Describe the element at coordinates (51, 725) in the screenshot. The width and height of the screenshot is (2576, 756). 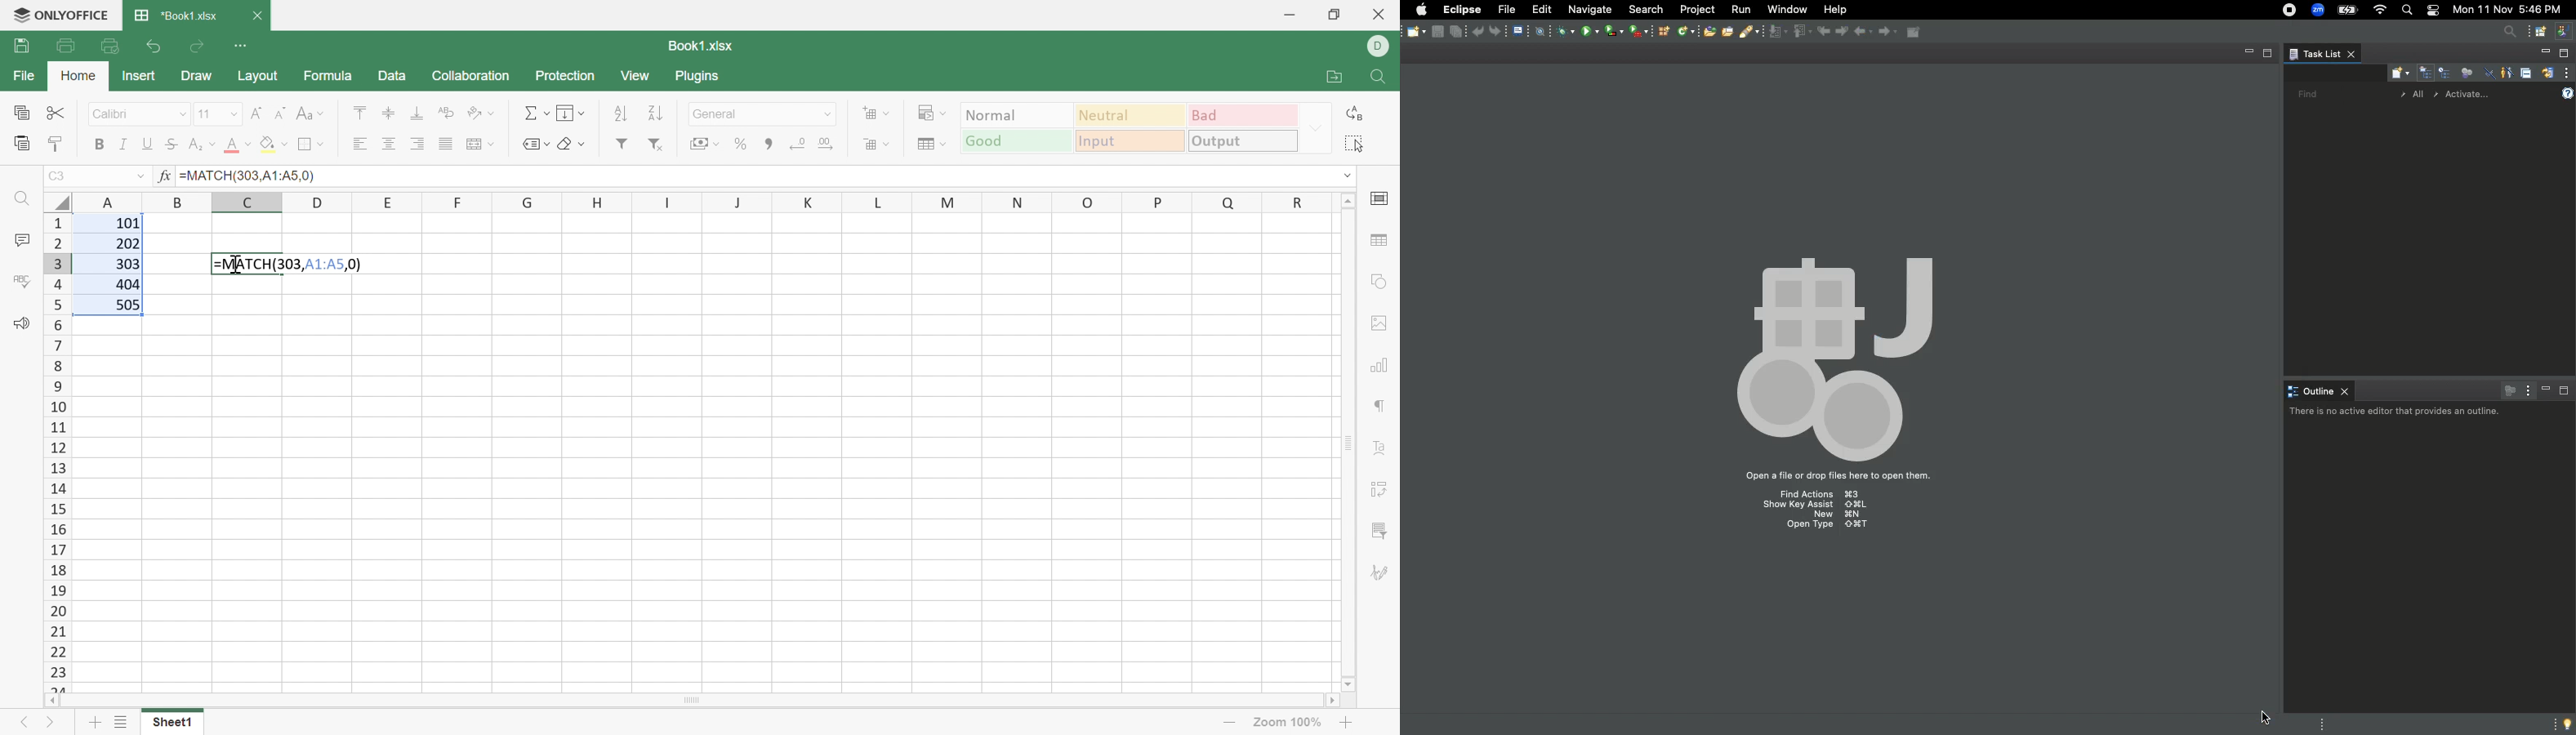
I see `Next` at that location.